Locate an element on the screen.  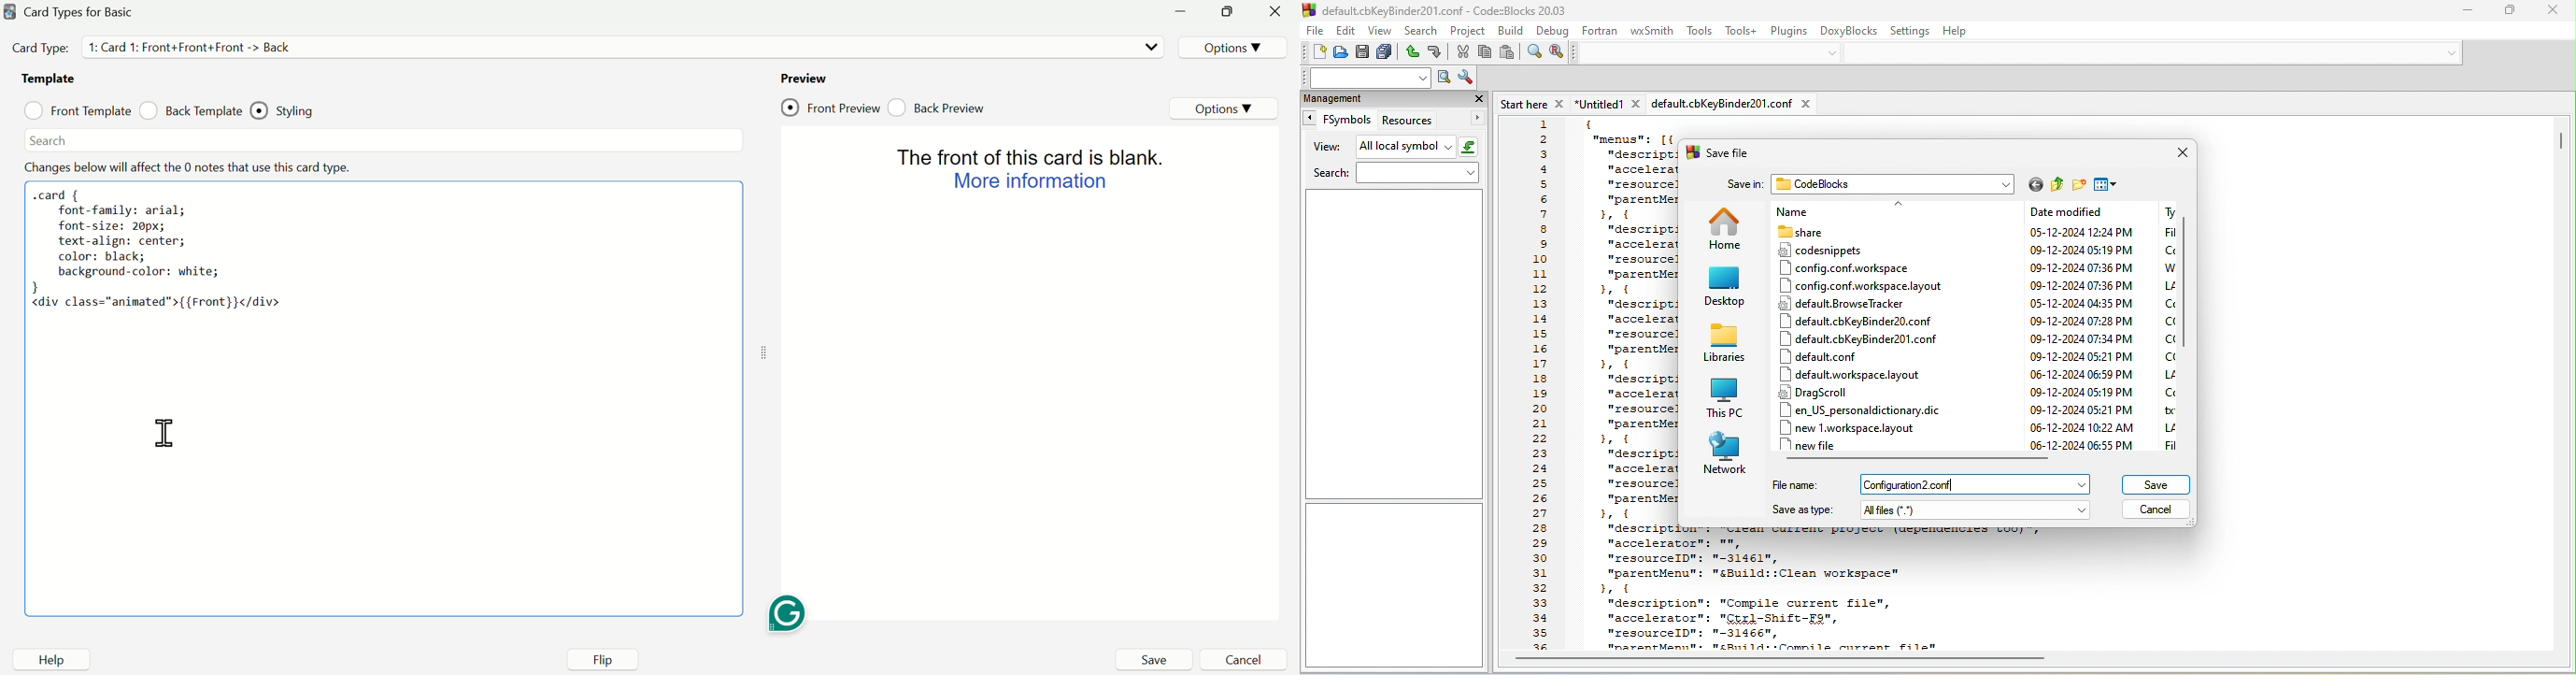
copy is located at coordinates (1485, 53).